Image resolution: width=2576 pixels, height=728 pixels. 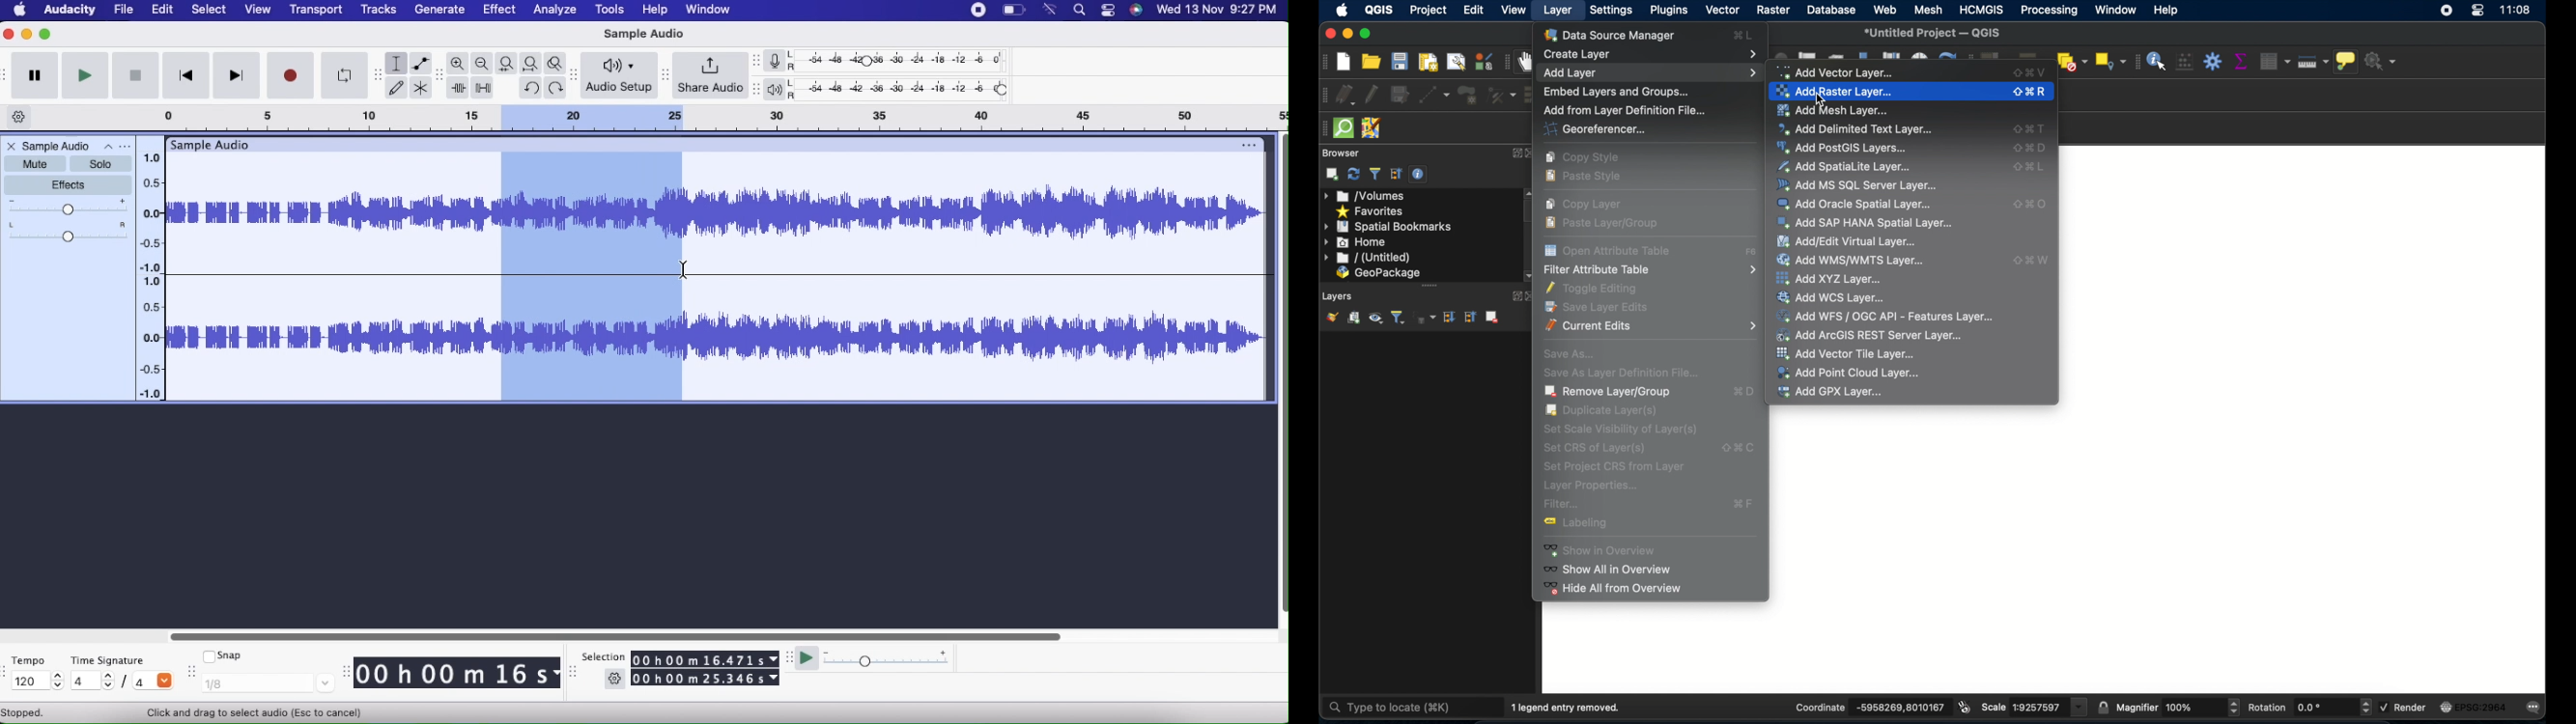 I want to click on move toolbar, so click(x=190, y=668).